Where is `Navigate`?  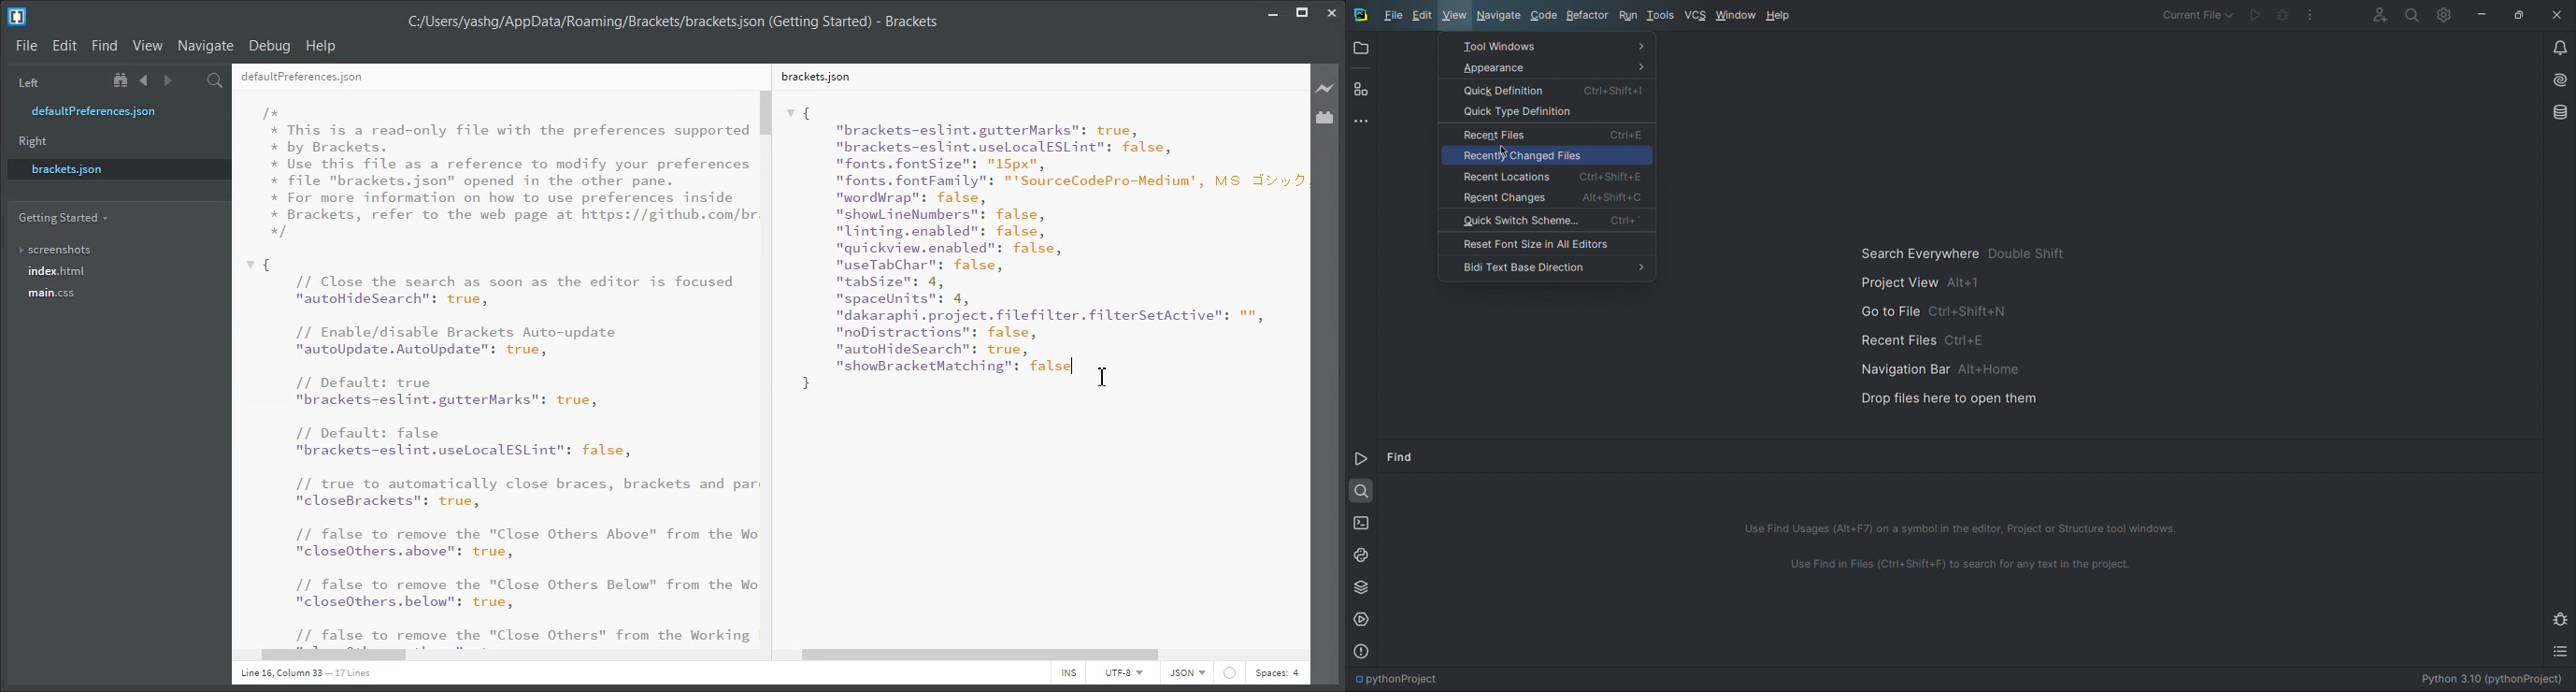 Navigate is located at coordinates (207, 46).